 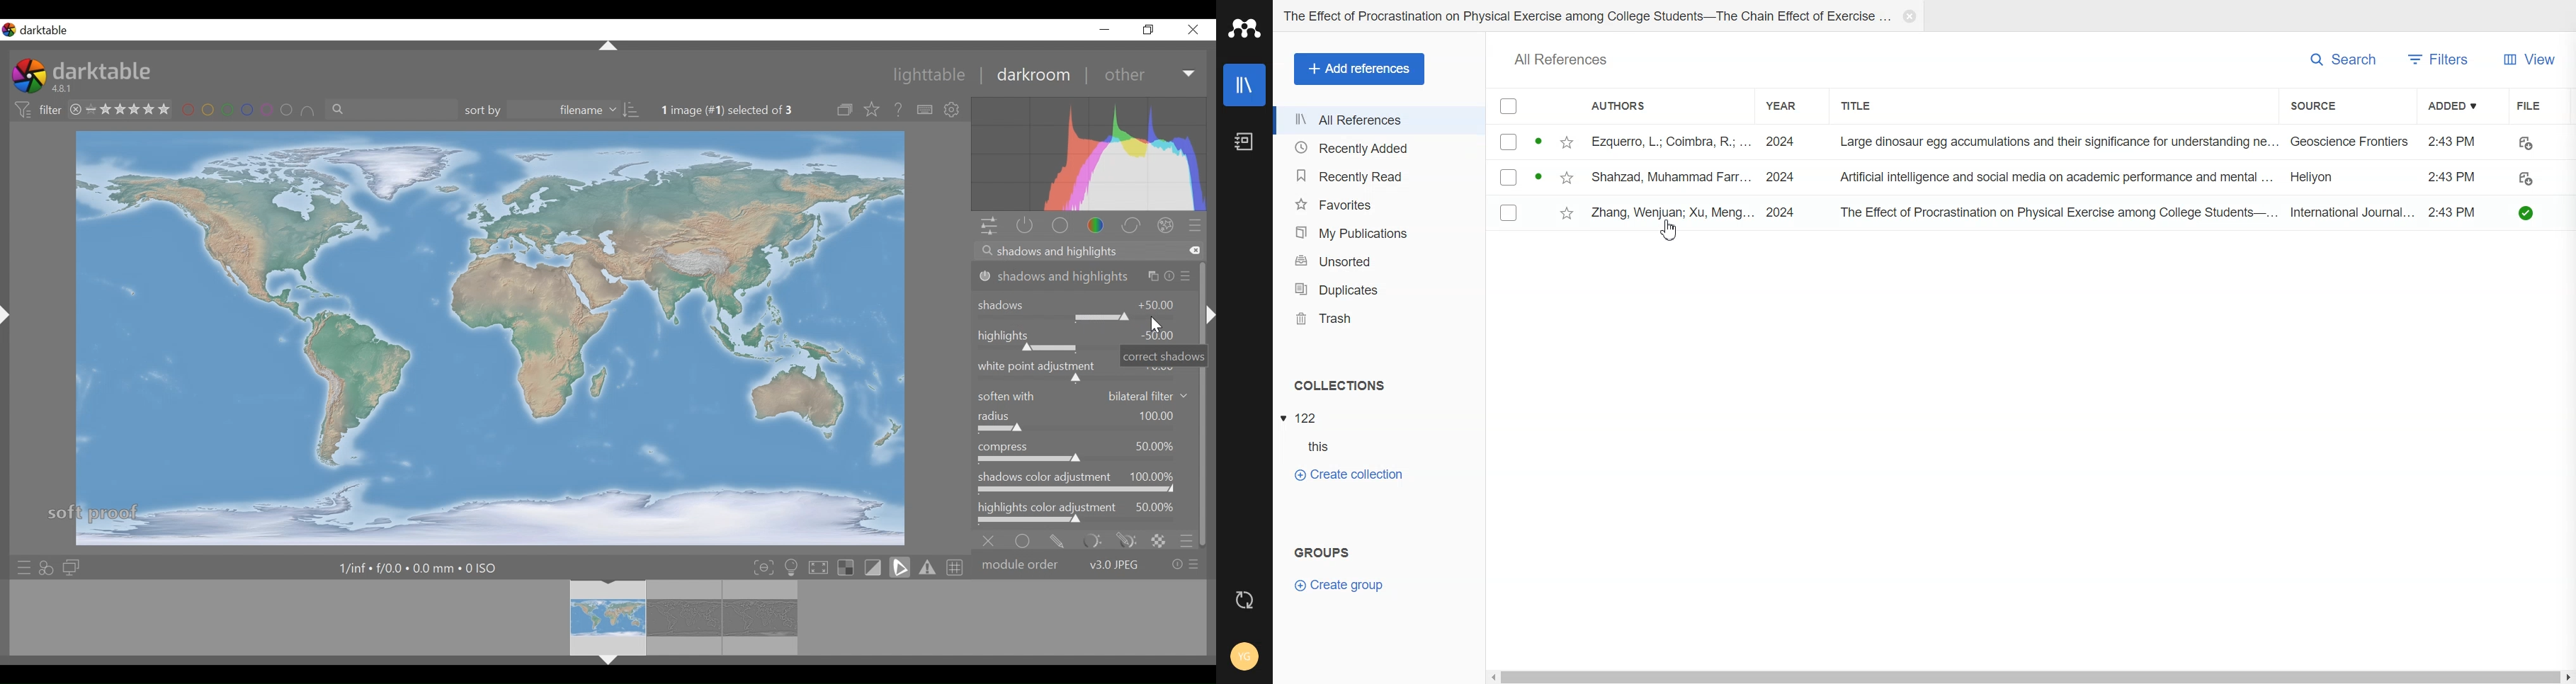 What do you see at coordinates (1132, 225) in the screenshot?
I see `correct` at bounding box center [1132, 225].